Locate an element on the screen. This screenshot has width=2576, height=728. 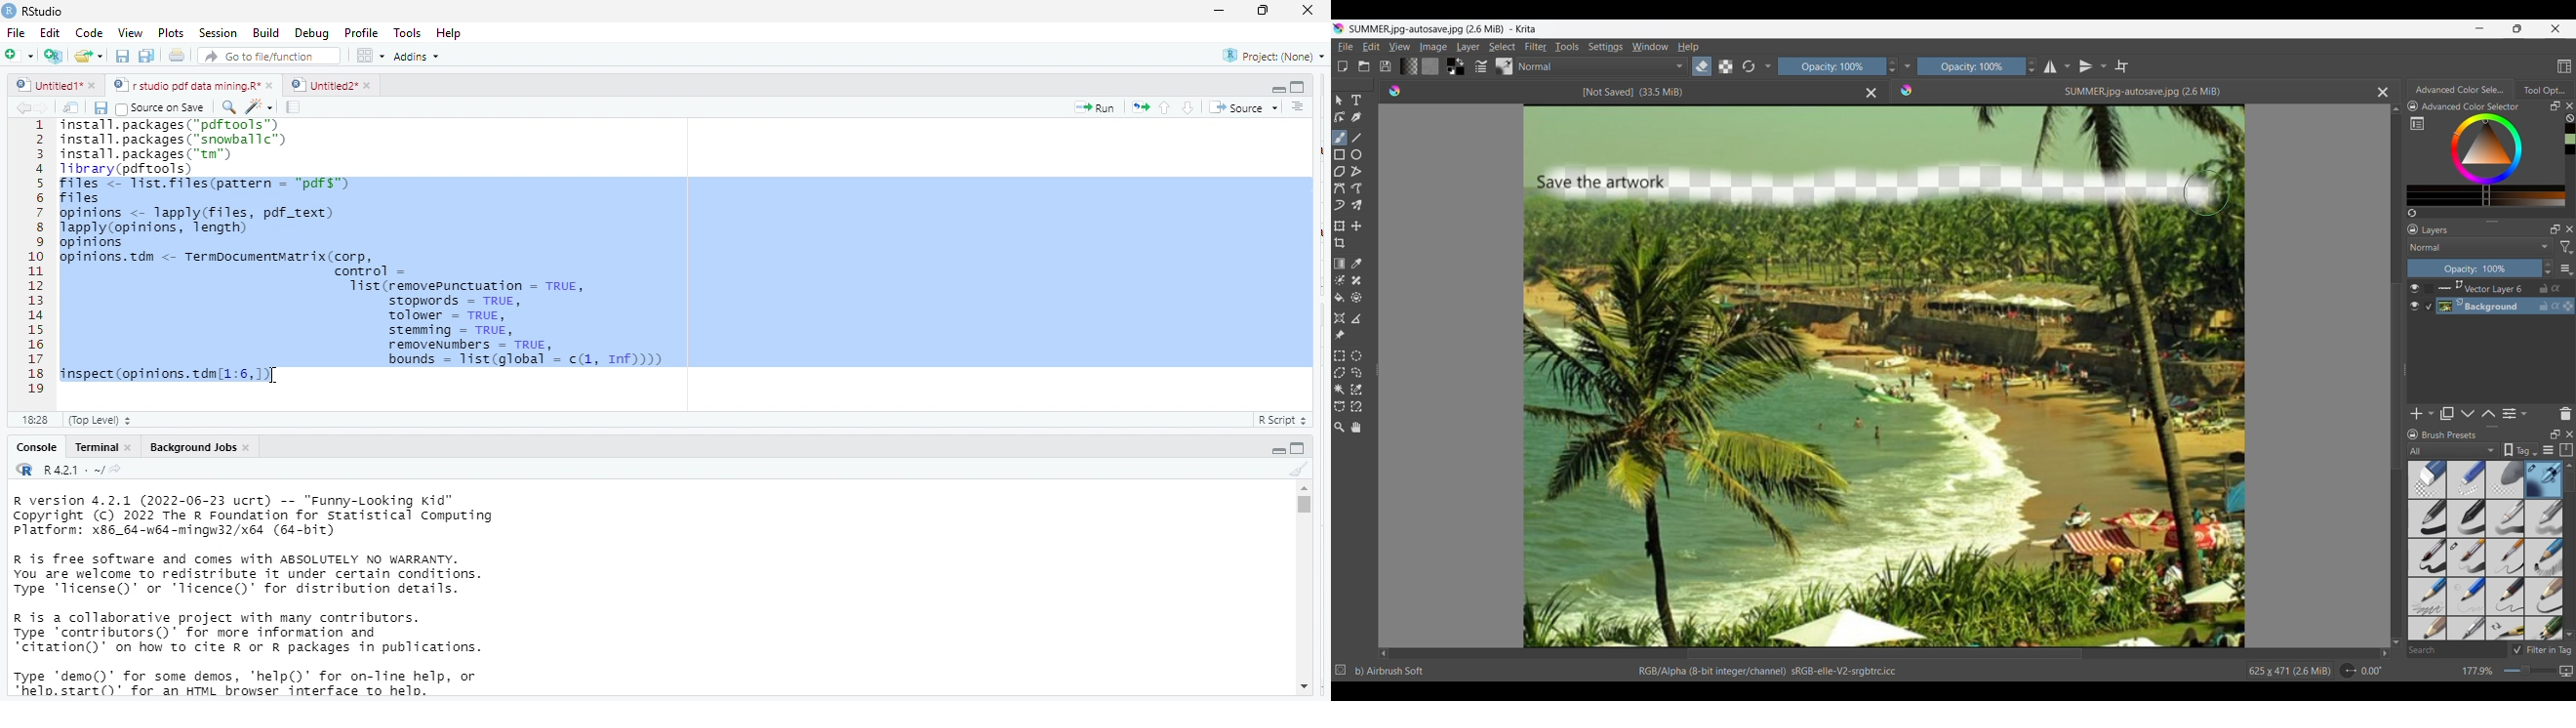
create a project is located at coordinates (52, 56).